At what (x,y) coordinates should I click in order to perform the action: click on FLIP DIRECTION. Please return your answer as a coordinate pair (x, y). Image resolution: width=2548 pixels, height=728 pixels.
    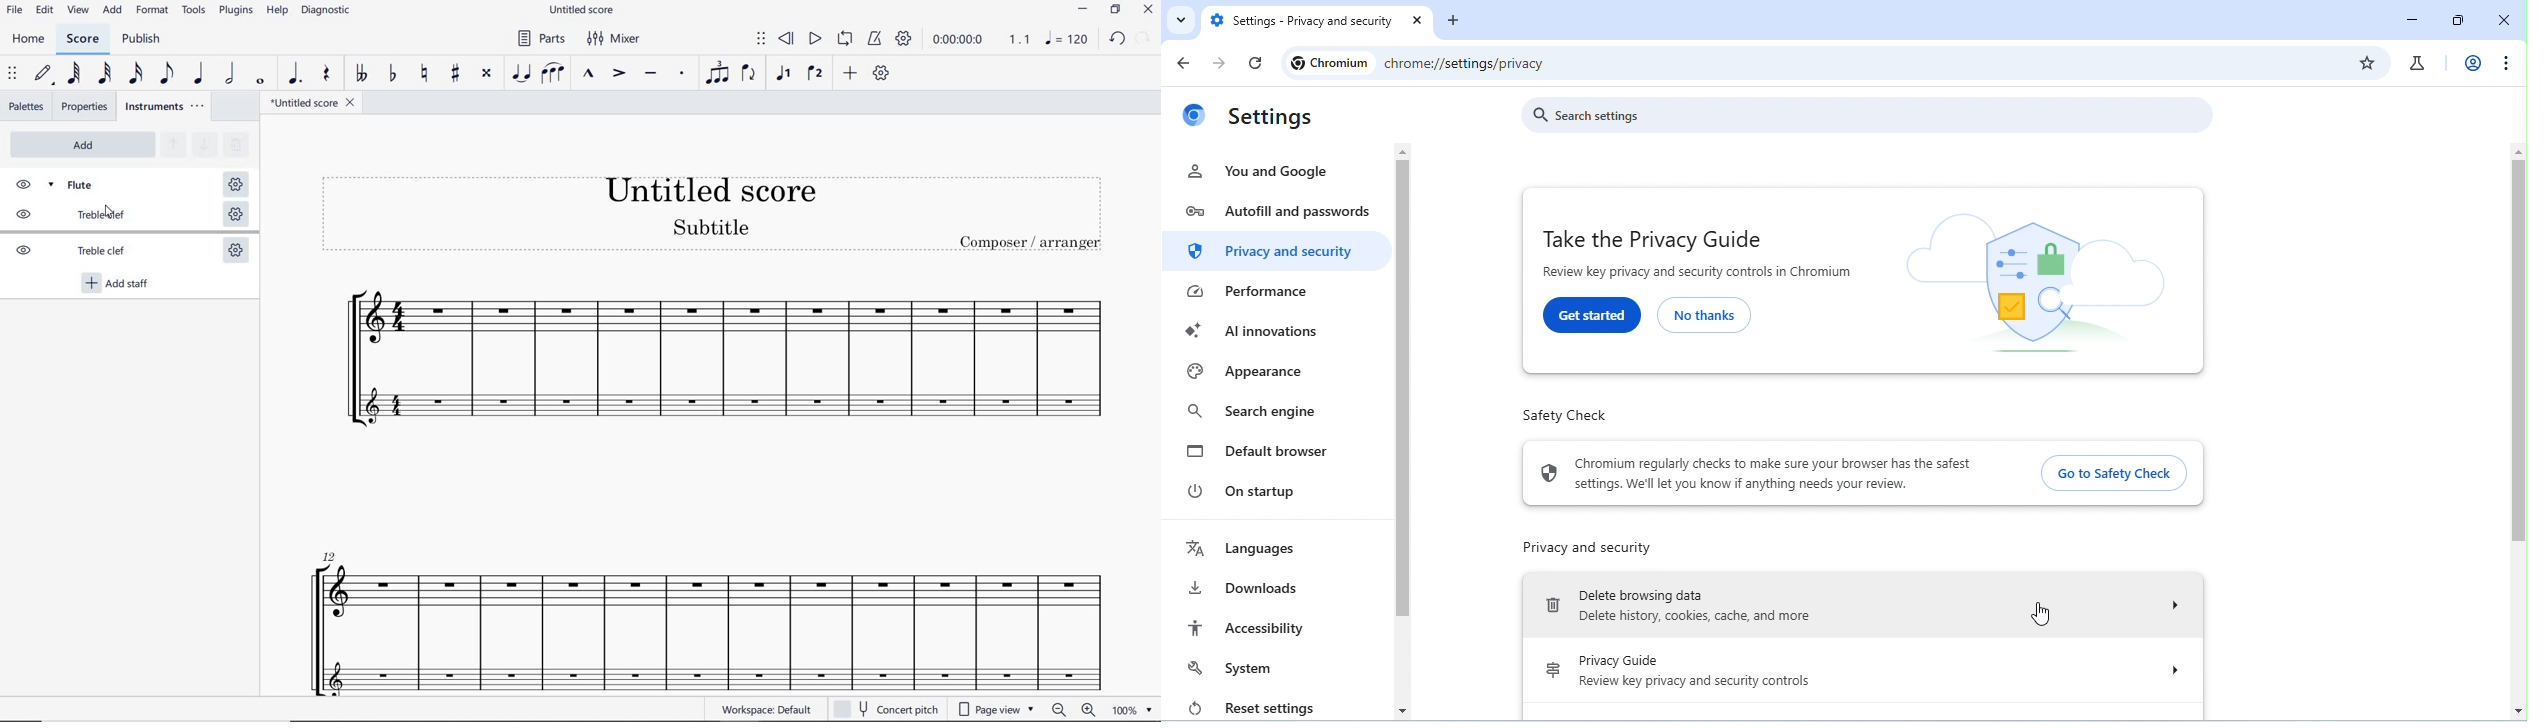
    Looking at the image, I should click on (750, 76).